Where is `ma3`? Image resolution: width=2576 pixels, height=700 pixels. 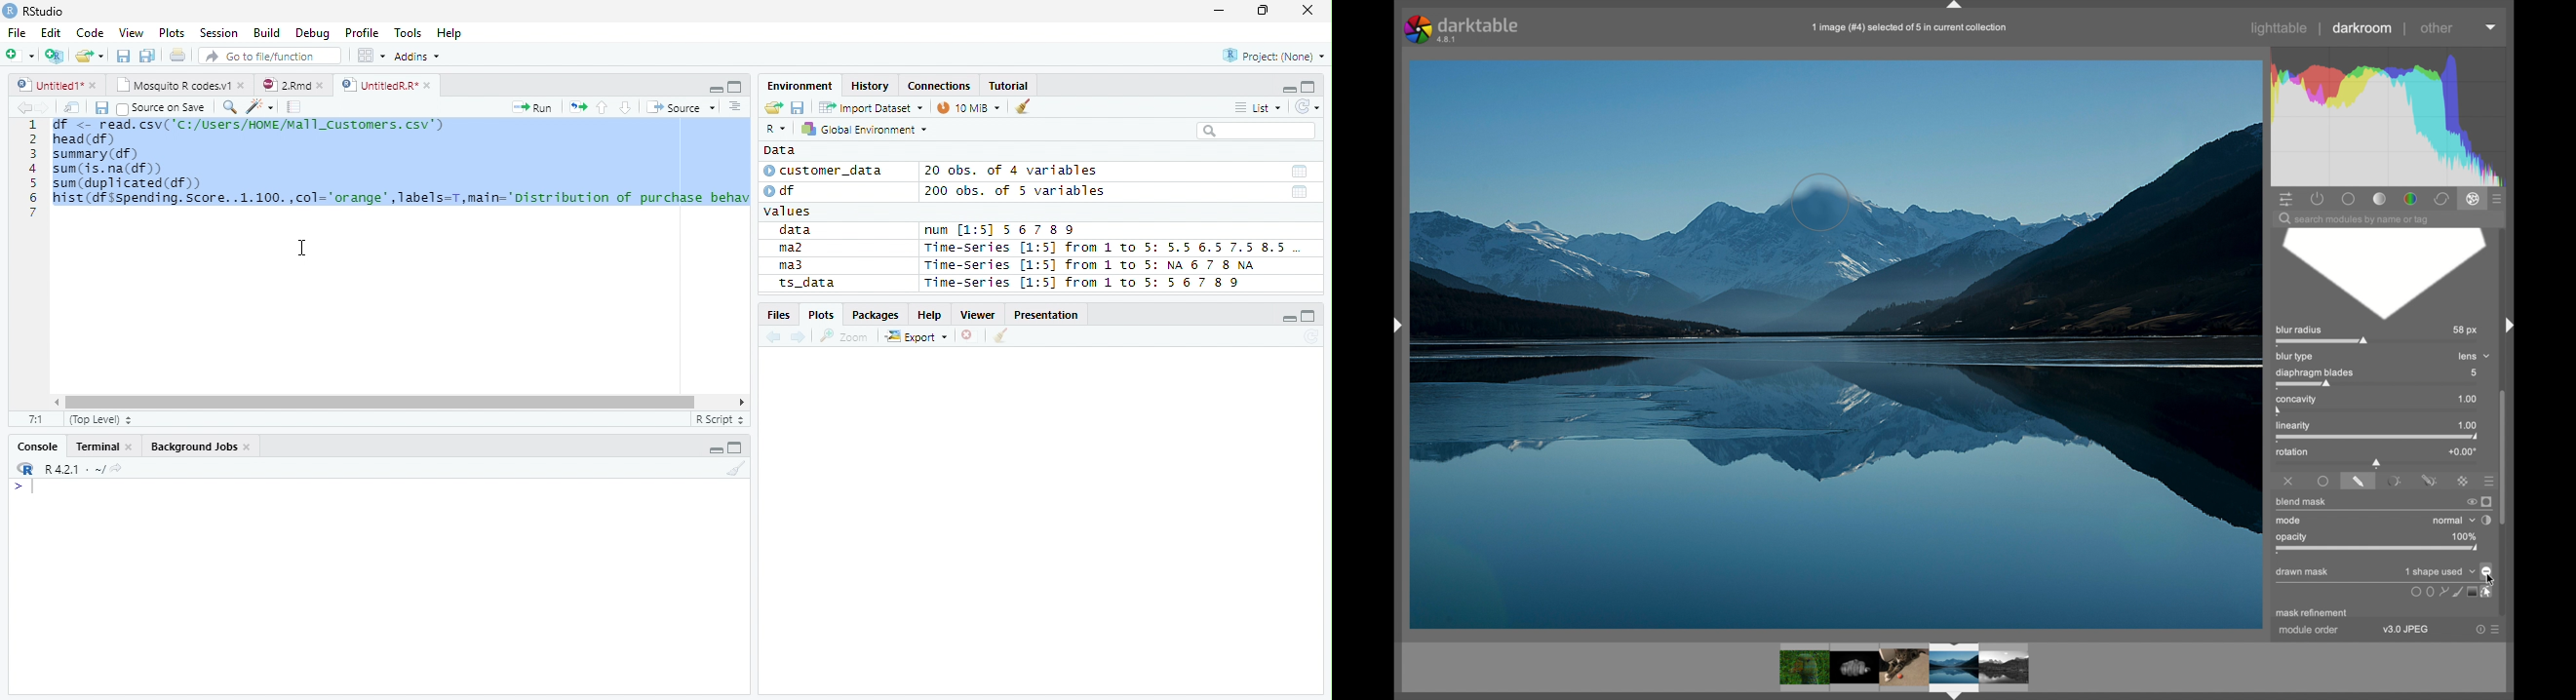
ma3 is located at coordinates (796, 265).